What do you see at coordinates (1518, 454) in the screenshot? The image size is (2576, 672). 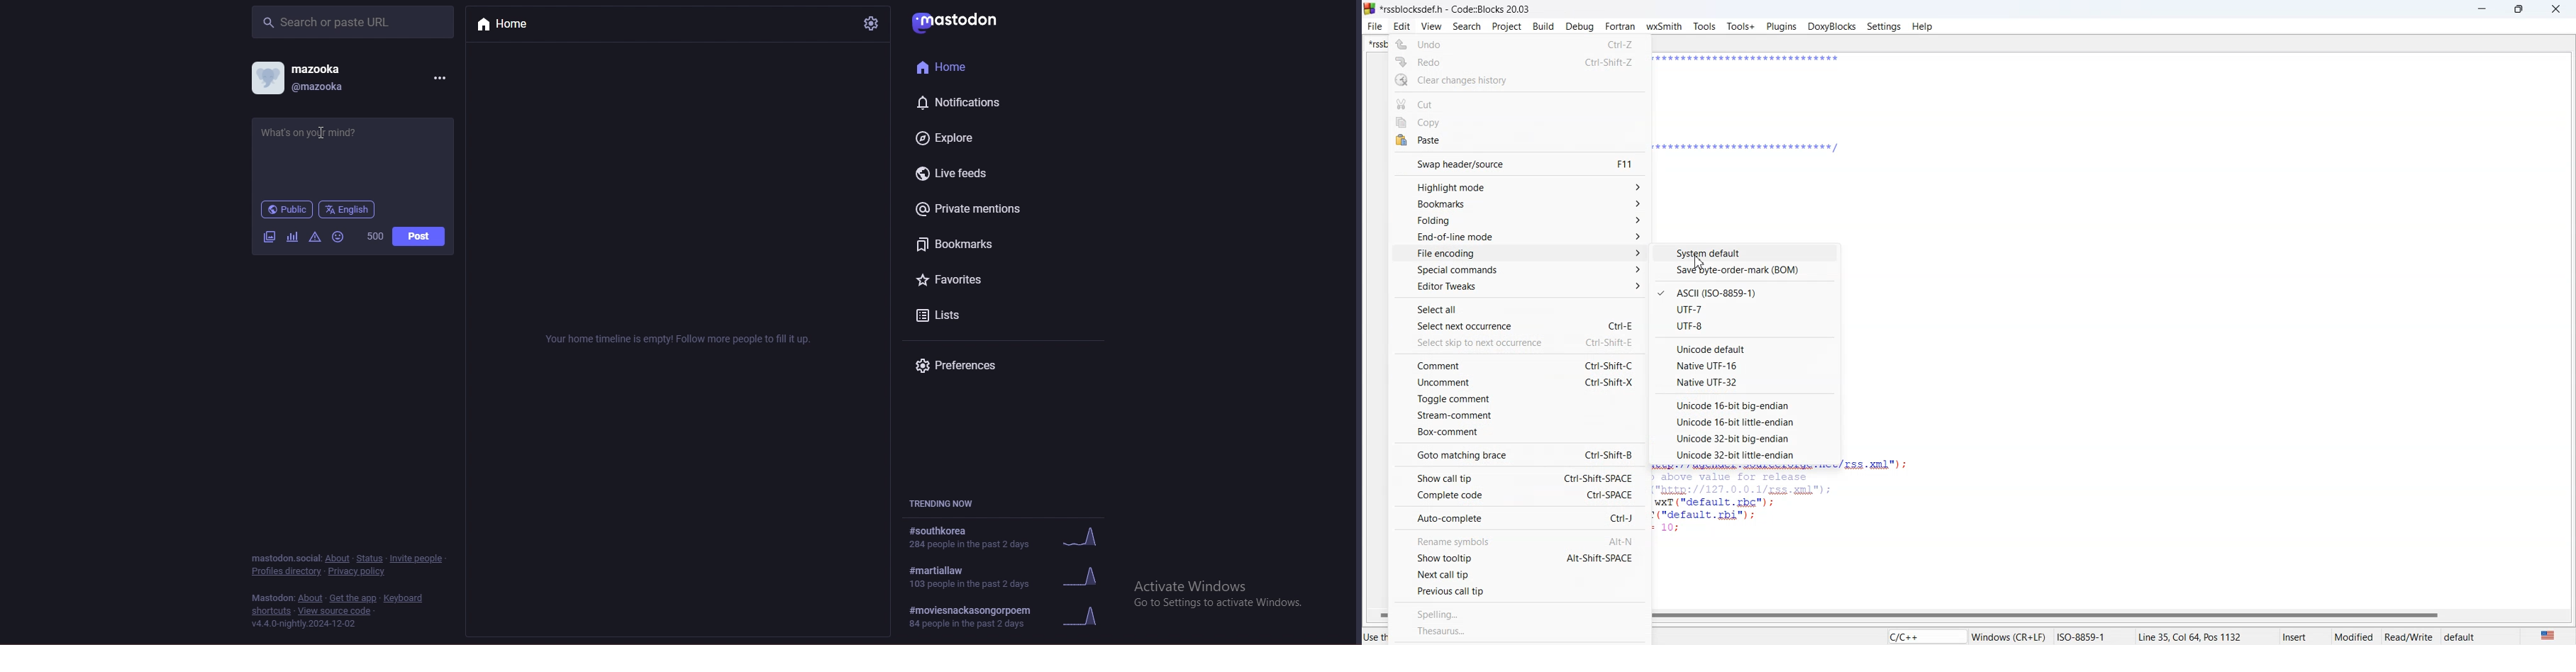 I see `Goto matching brace` at bounding box center [1518, 454].